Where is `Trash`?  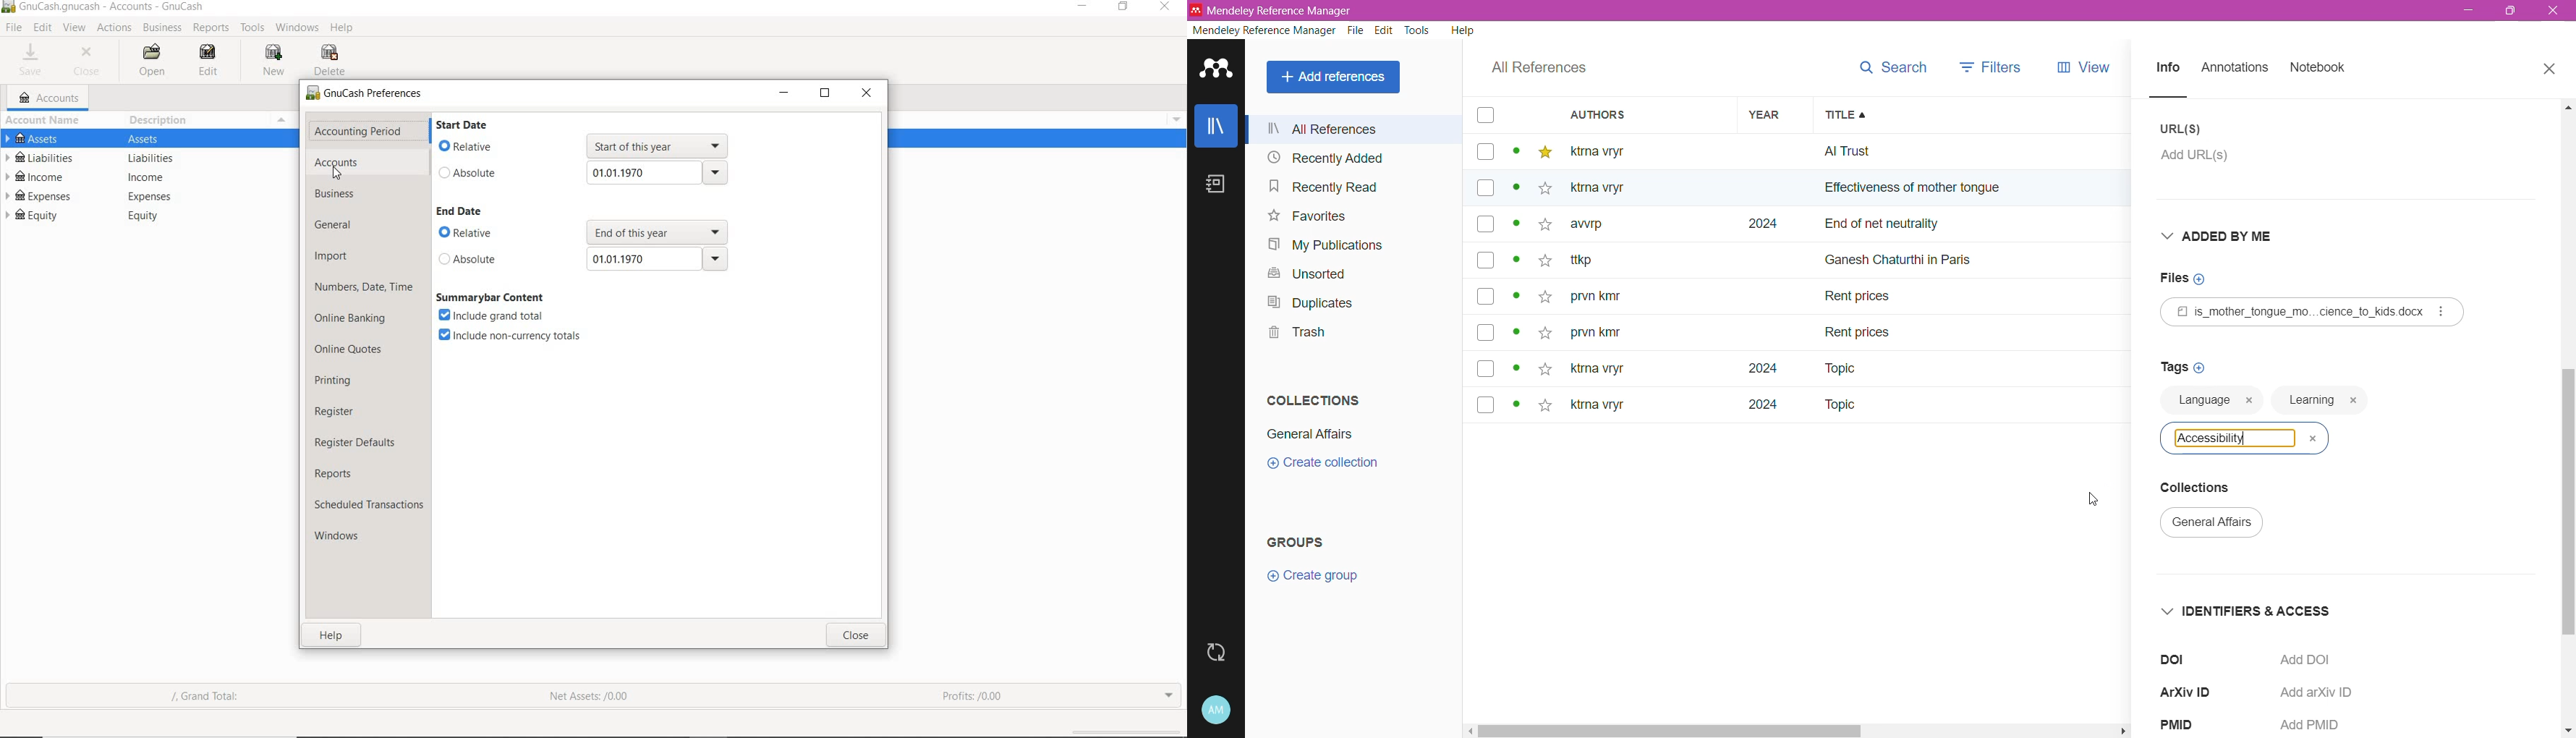 Trash is located at coordinates (1294, 332).